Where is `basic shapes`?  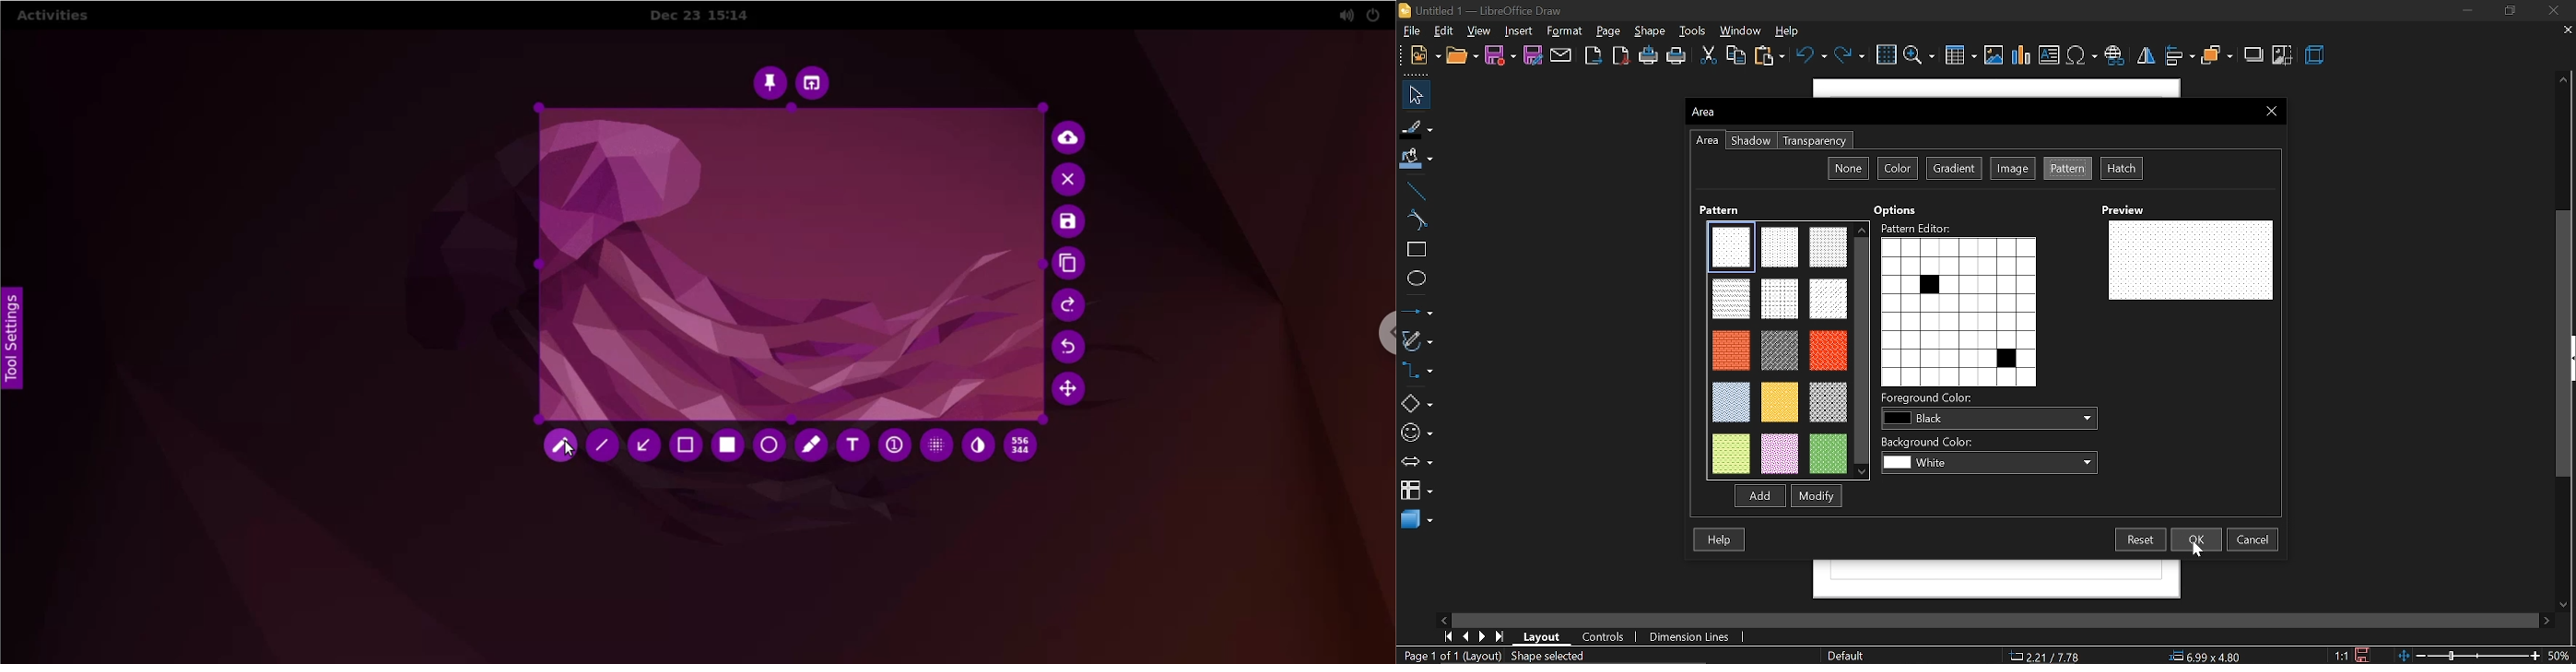 basic shapes is located at coordinates (1416, 404).